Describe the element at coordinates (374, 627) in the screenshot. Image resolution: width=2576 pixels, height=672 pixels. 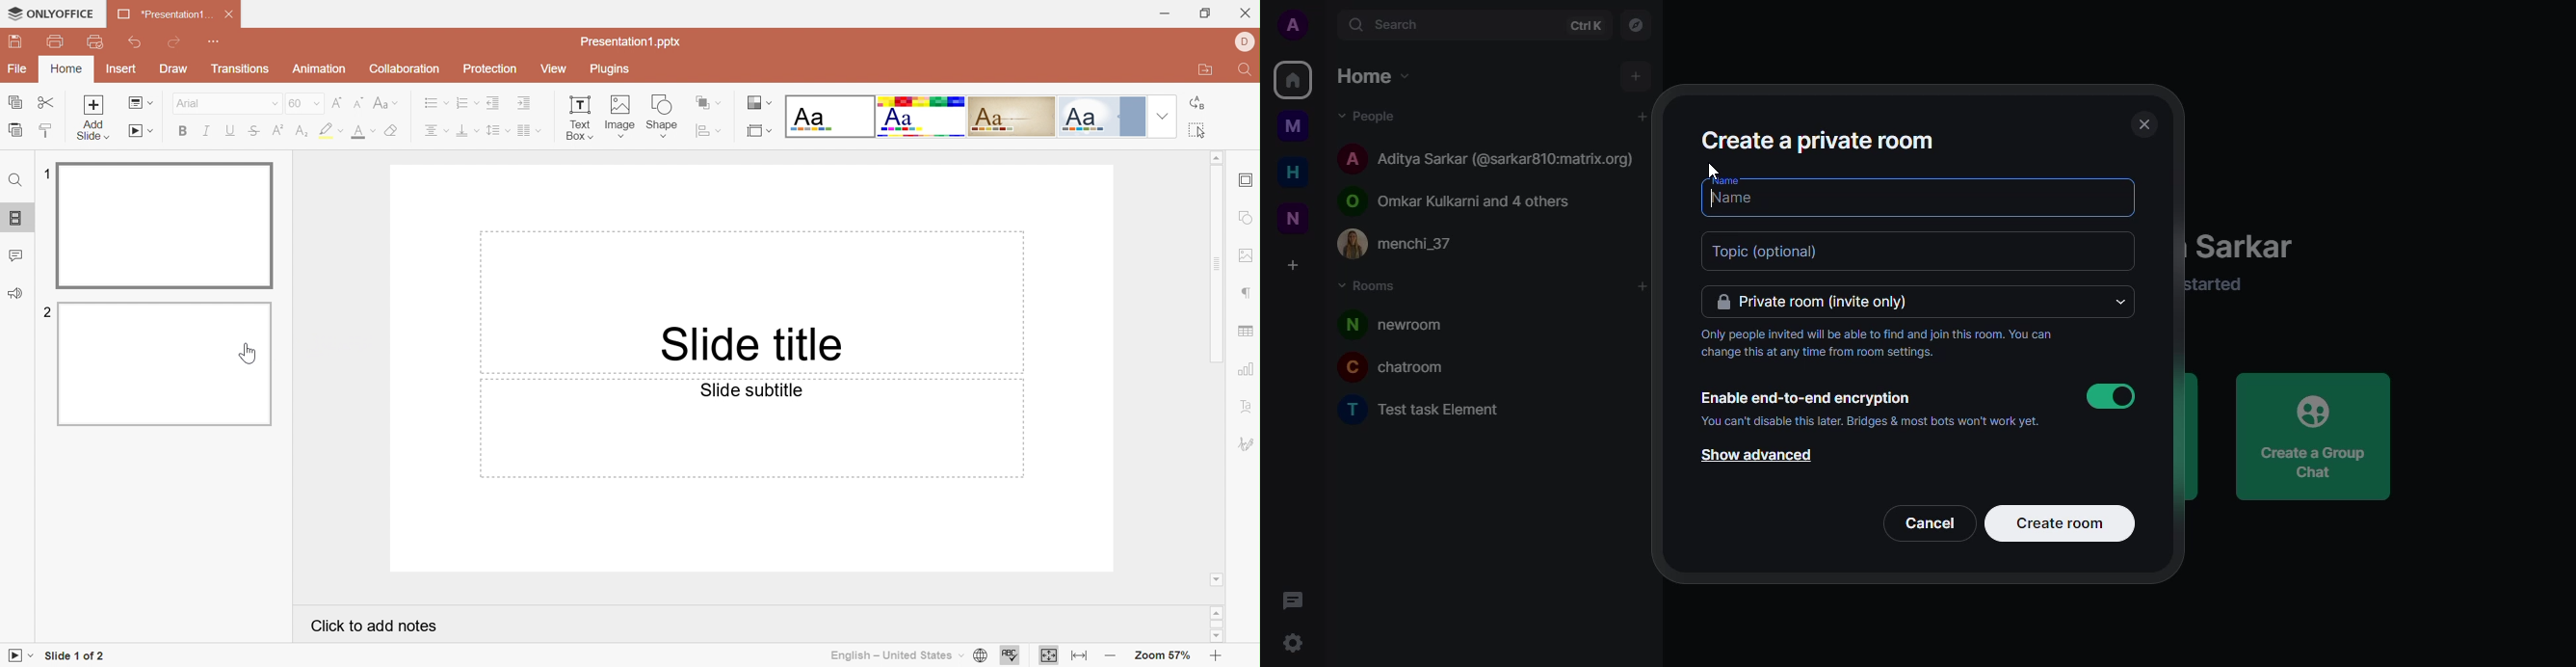
I see `Click to add notes` at that location.